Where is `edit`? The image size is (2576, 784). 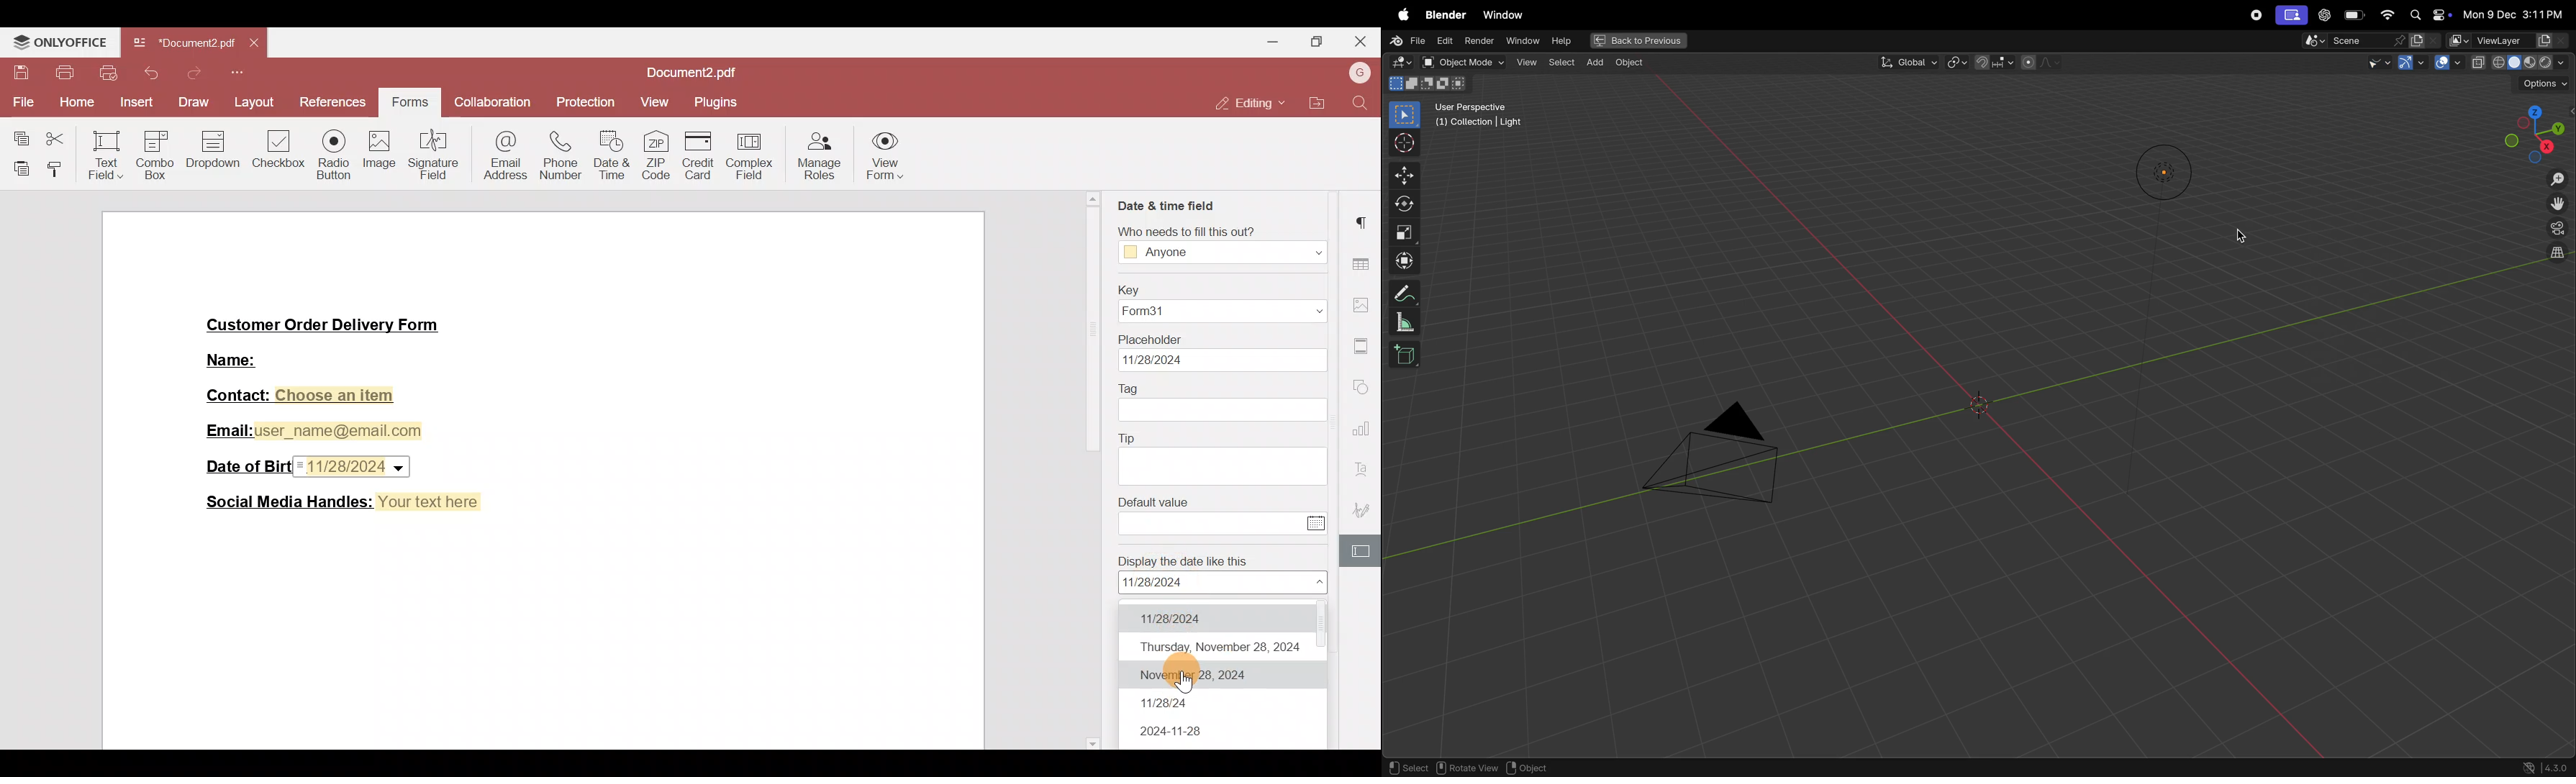
edit is located at coordinates (1444, 41).